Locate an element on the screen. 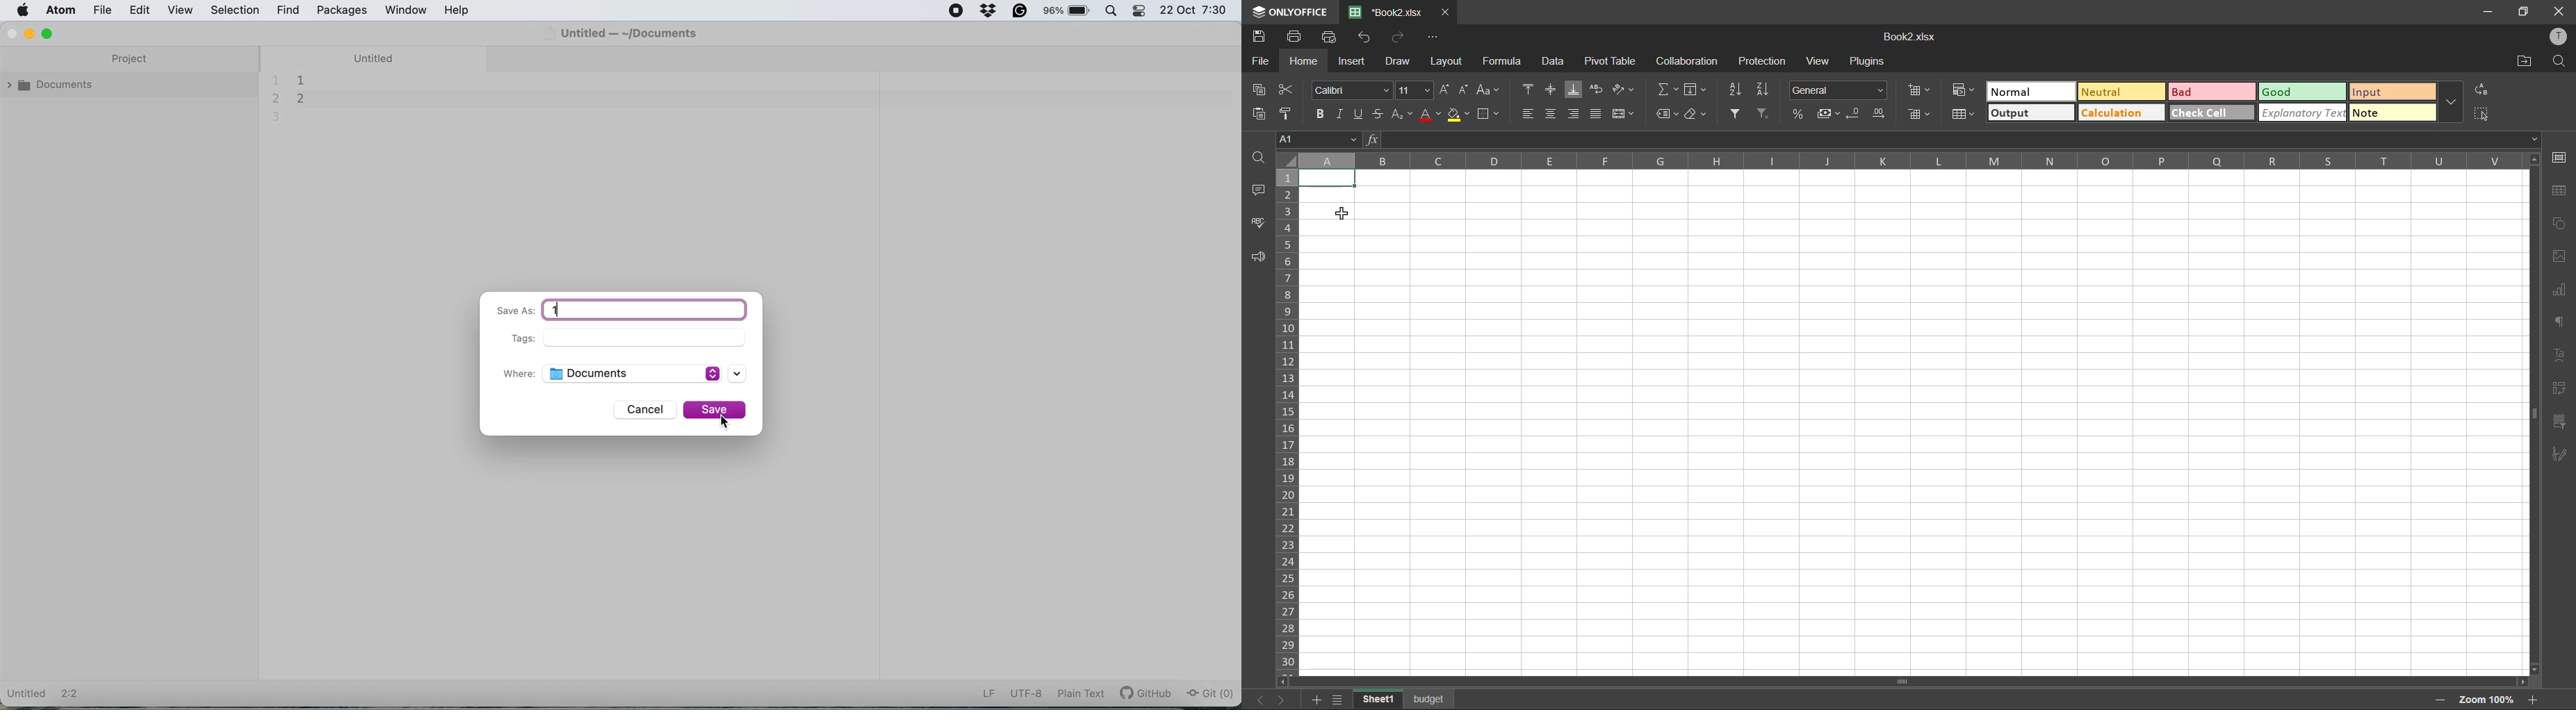 This screenshot has width=2576, height=728. profile is located at coordinates (2558, 36).